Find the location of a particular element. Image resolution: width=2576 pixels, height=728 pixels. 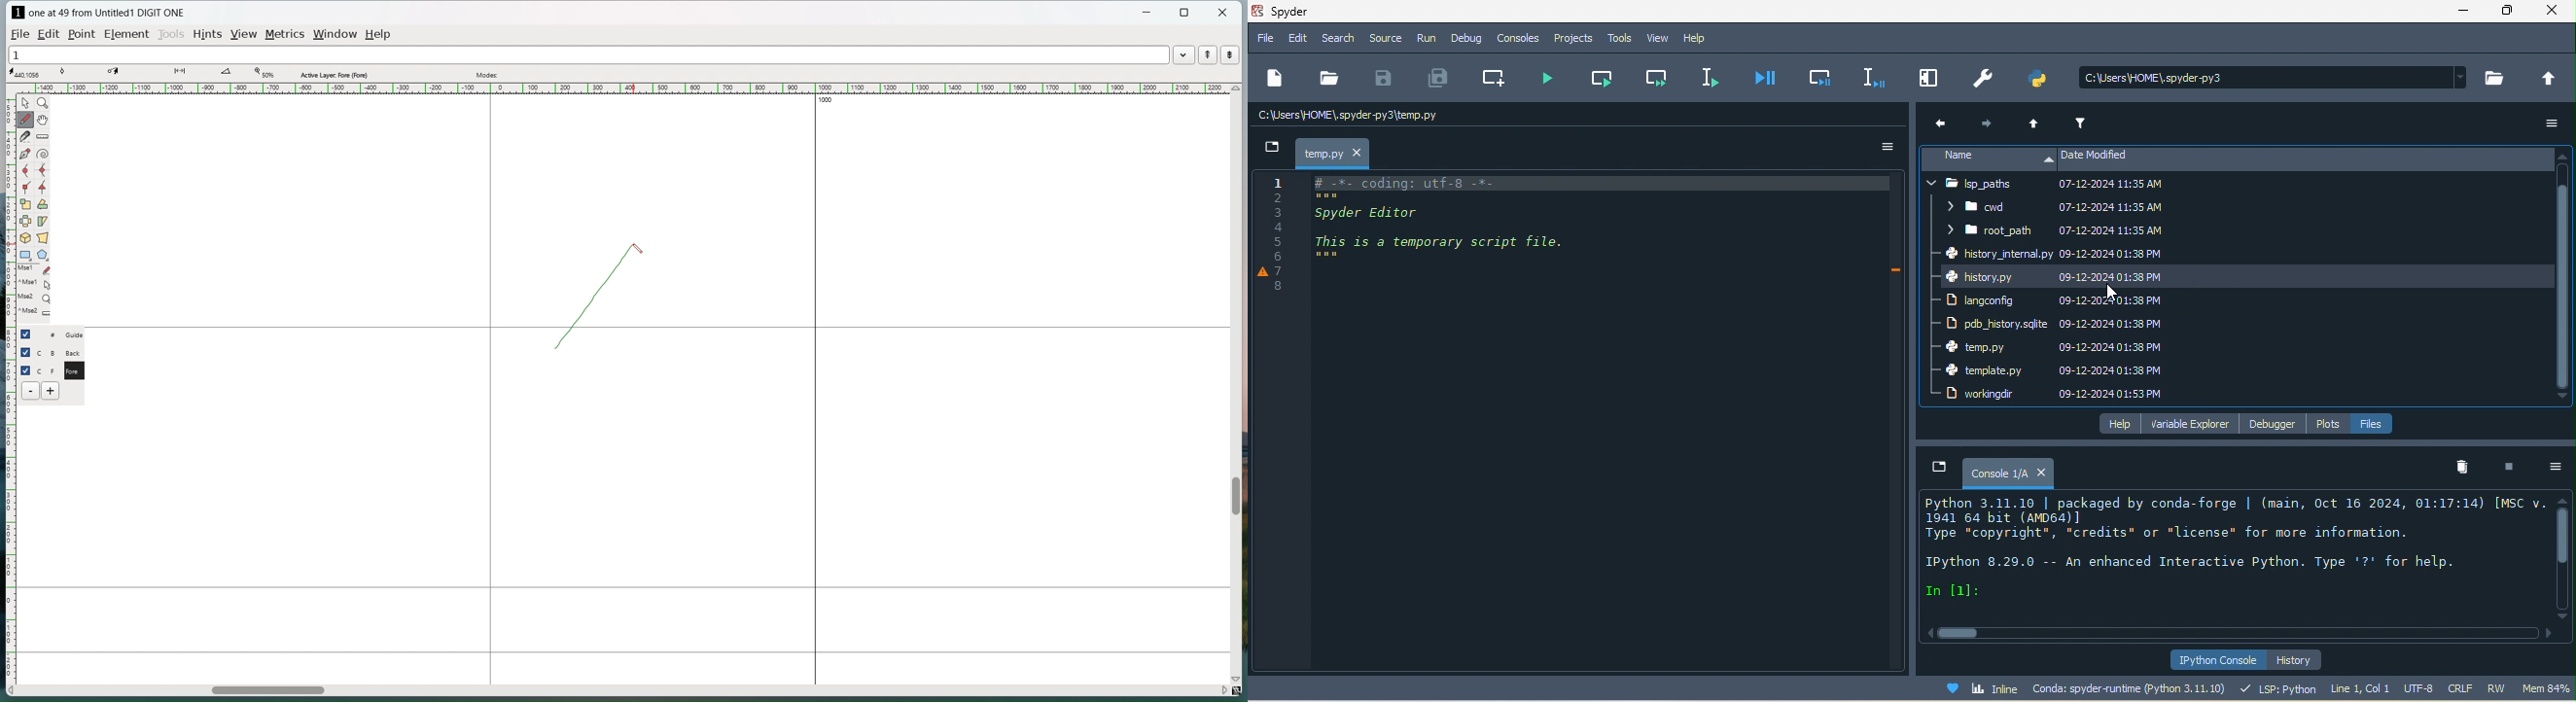

crlf is located at coordinates (2464, 687).